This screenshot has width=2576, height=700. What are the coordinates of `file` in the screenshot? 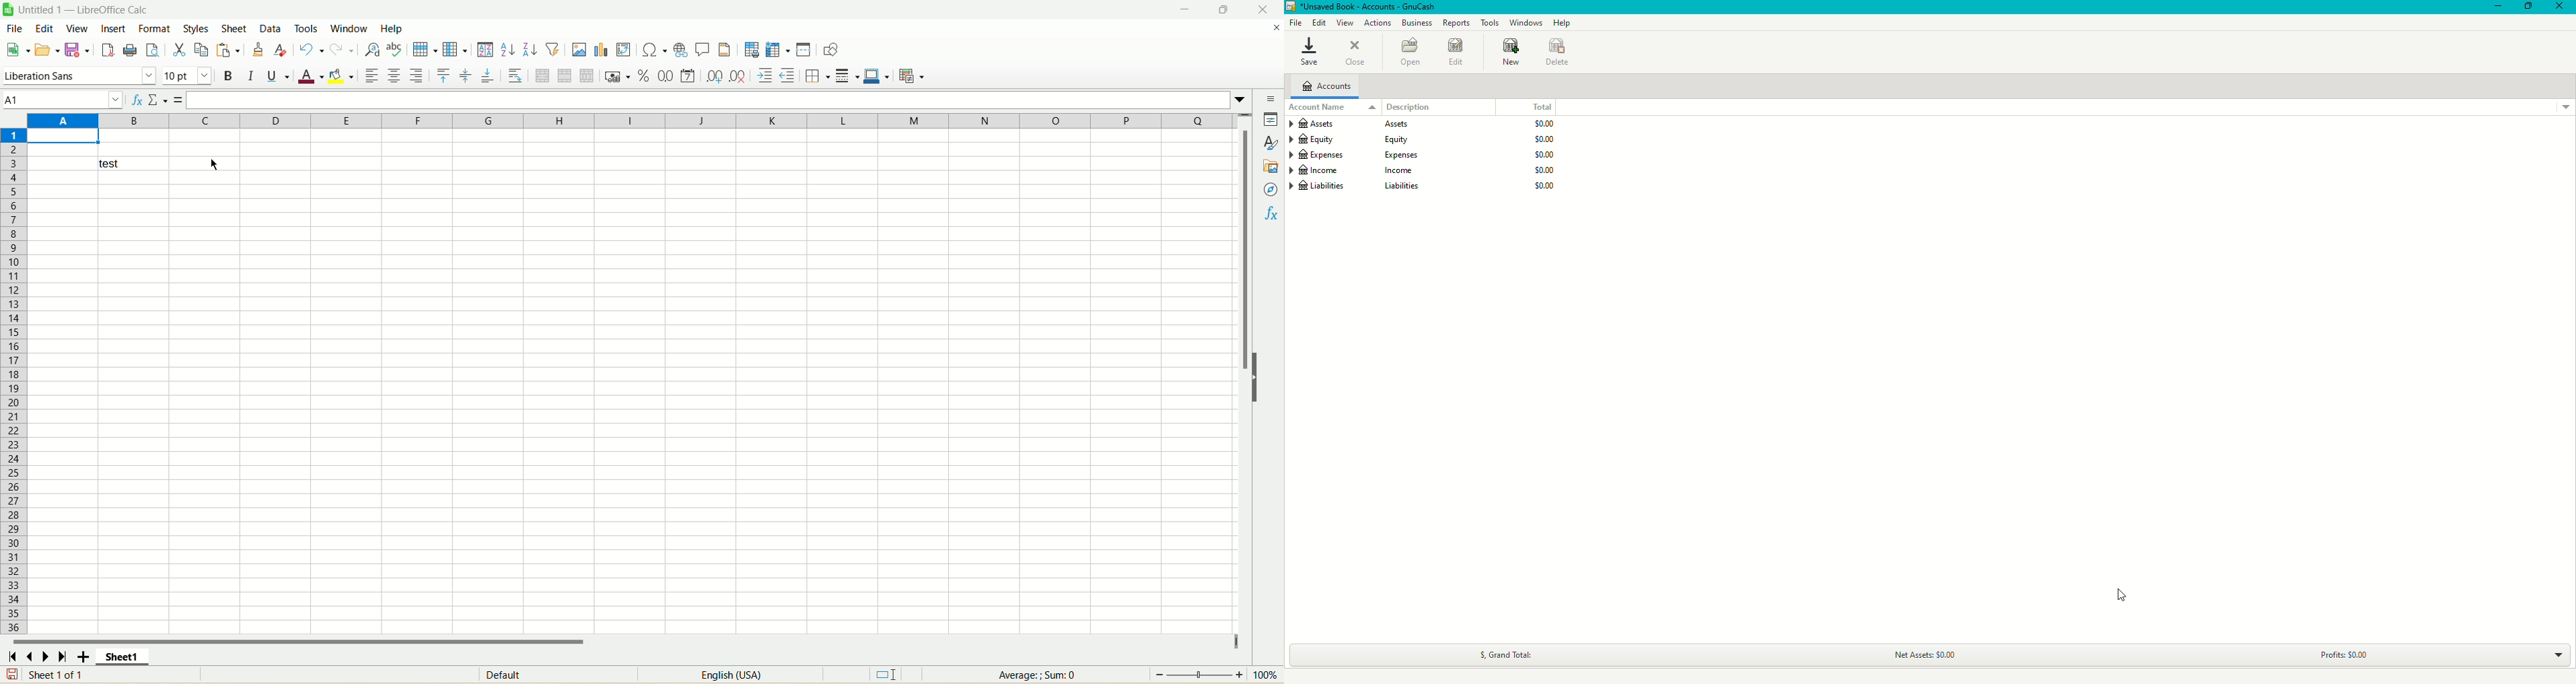 It's located at (15, 28).